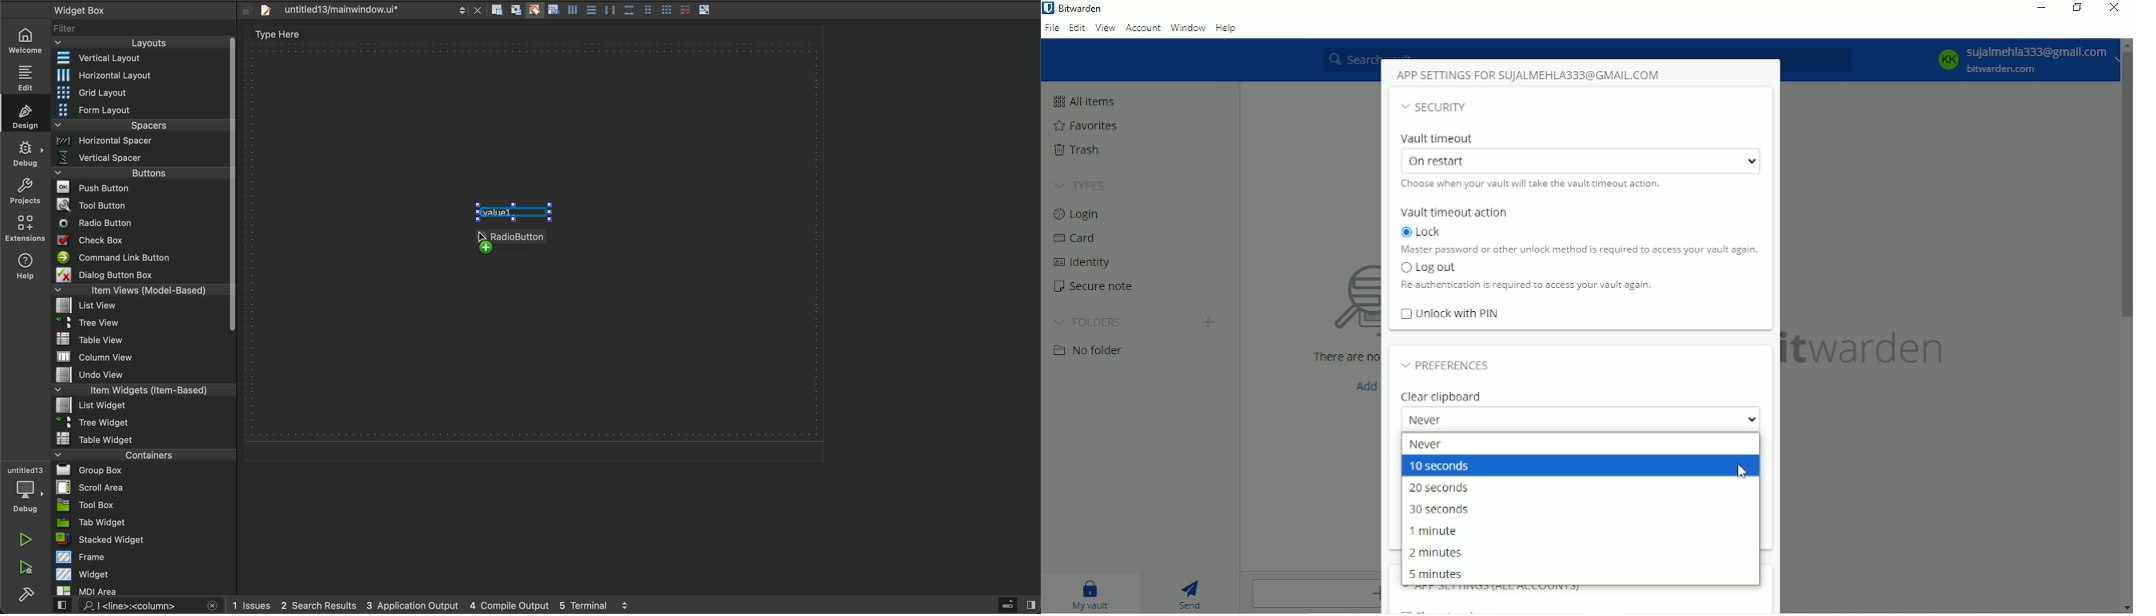 The image size is (2156, 616). What do you see at coordinates (1054, 28) in the screenshot?
I see `File` at bounding box center [1054, 28].